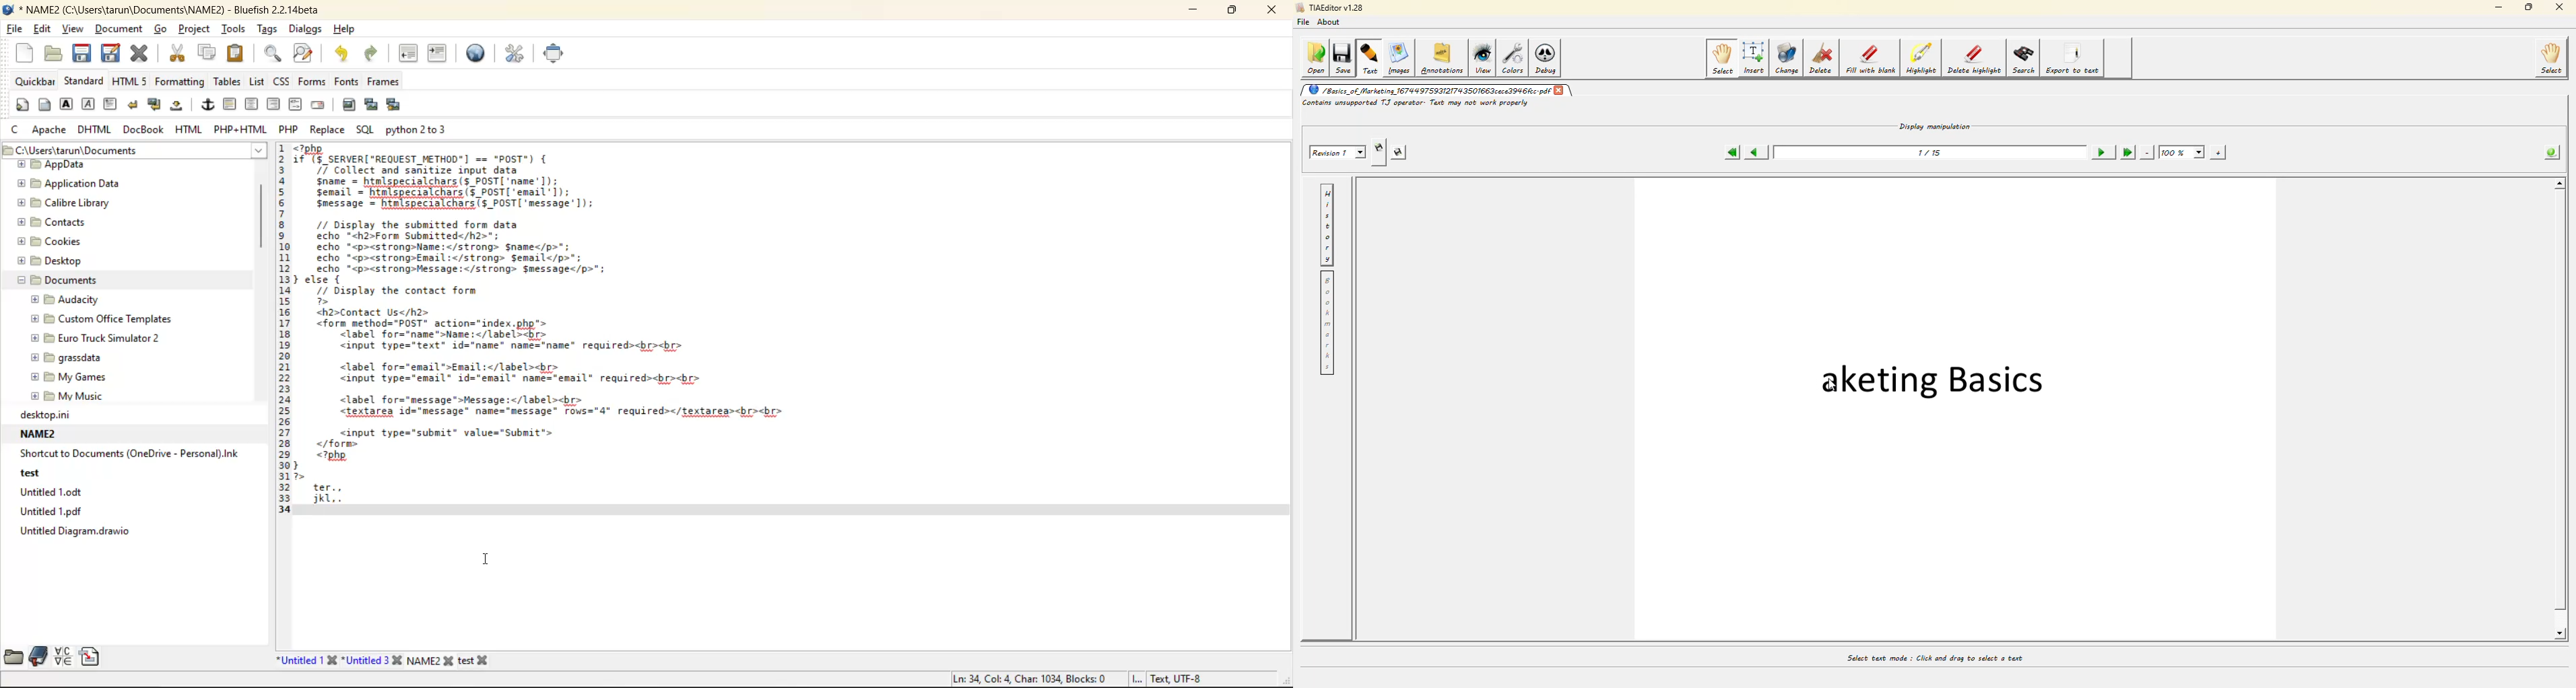 Image resolution: width=2576 pixels, height=700 pixels. Describe the element at coordinates (63, 656) in the screenshot. I see `charmap` at that location.